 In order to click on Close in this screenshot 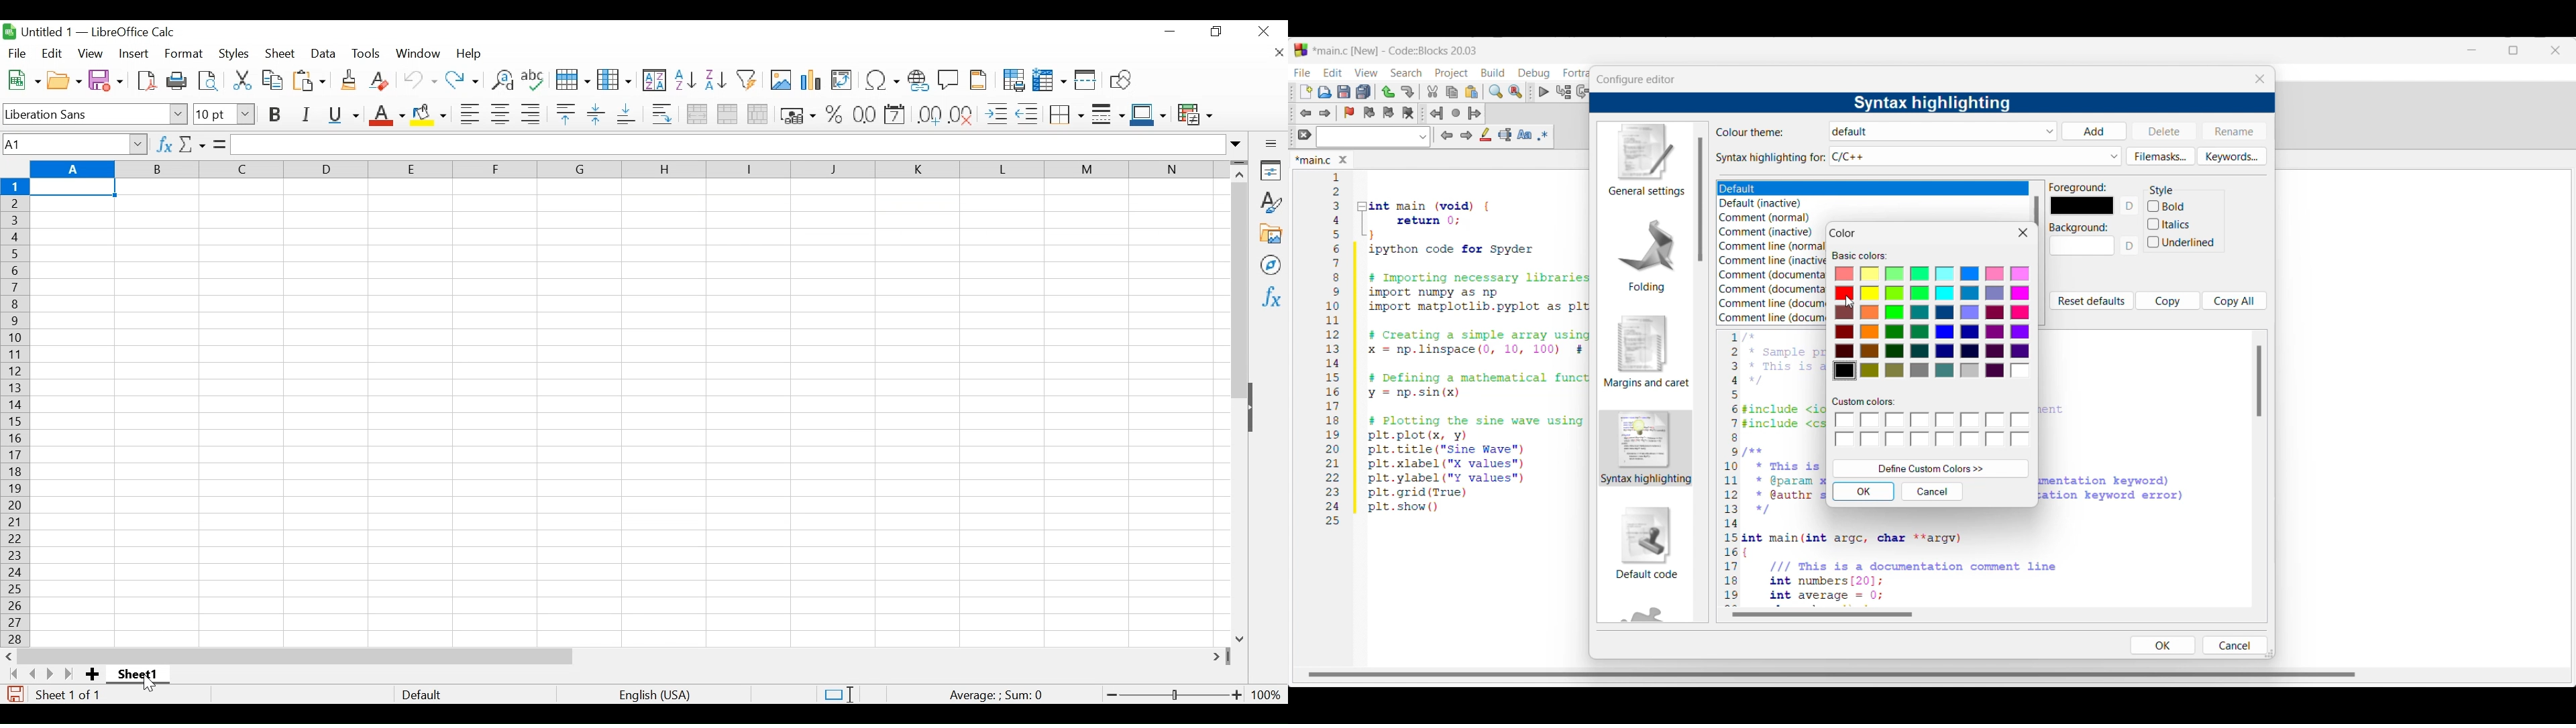, I will do `click(2023, 233)`.